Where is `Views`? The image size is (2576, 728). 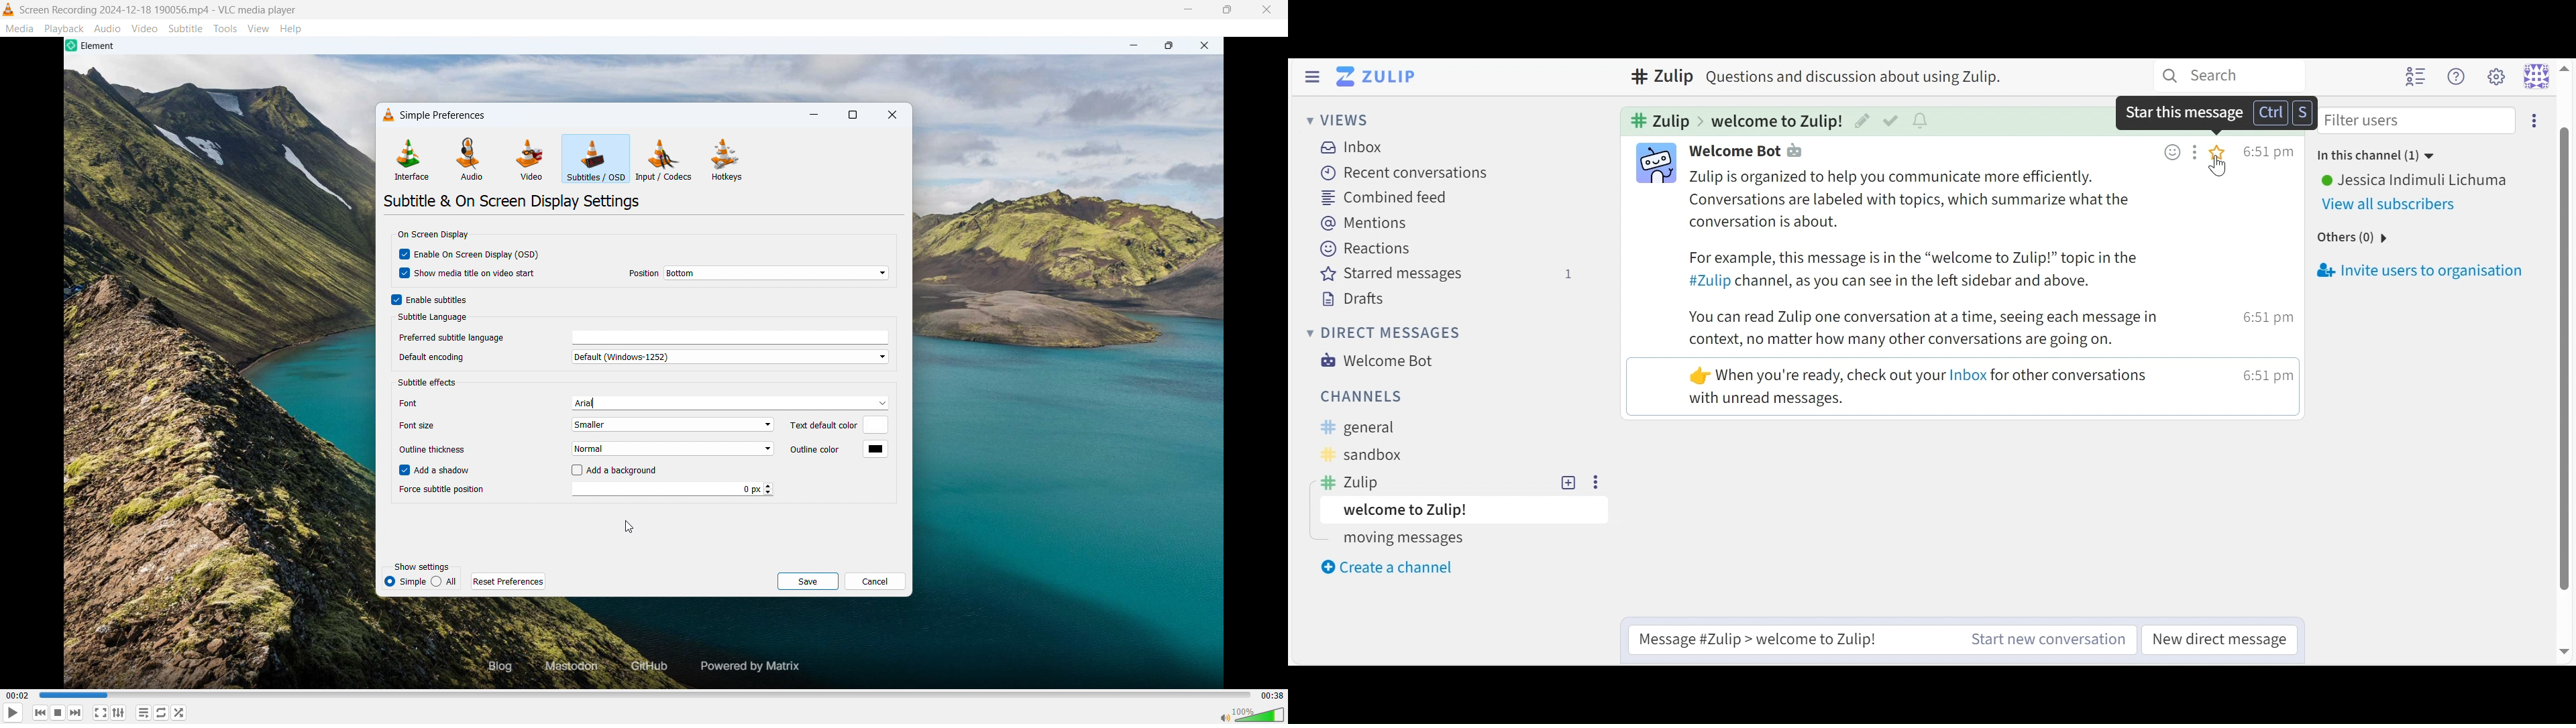 Views is located at coordinates (1337, 119).